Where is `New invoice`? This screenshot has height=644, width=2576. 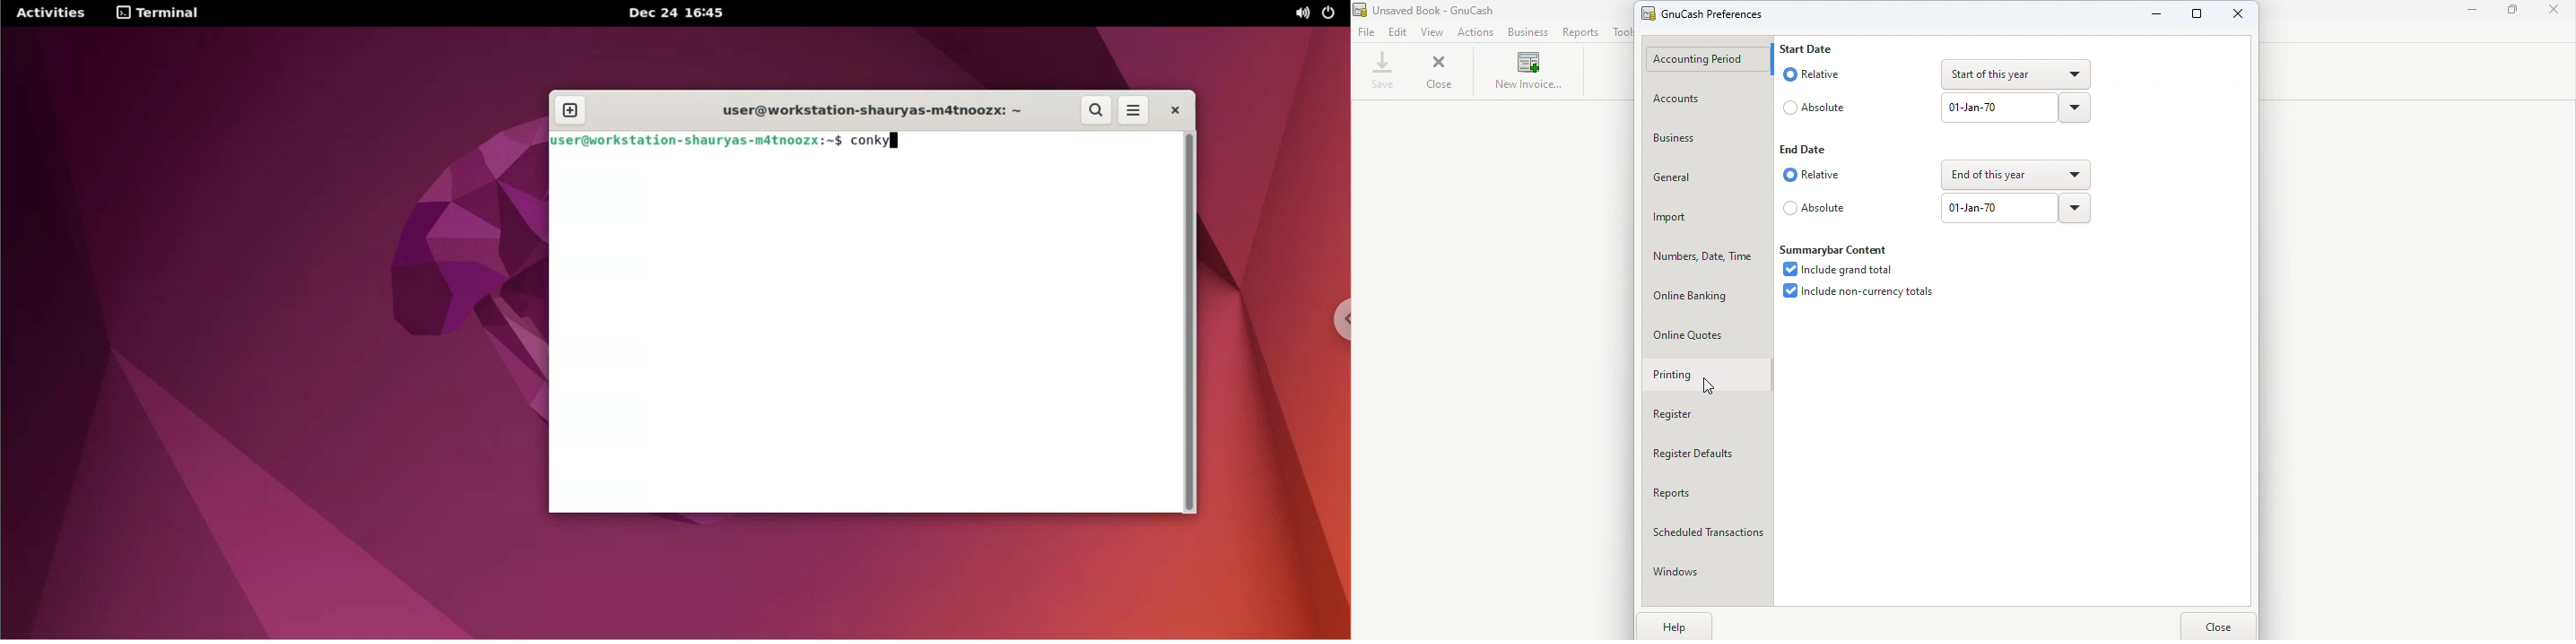 New invoice is located at coordinates (1532, 74).